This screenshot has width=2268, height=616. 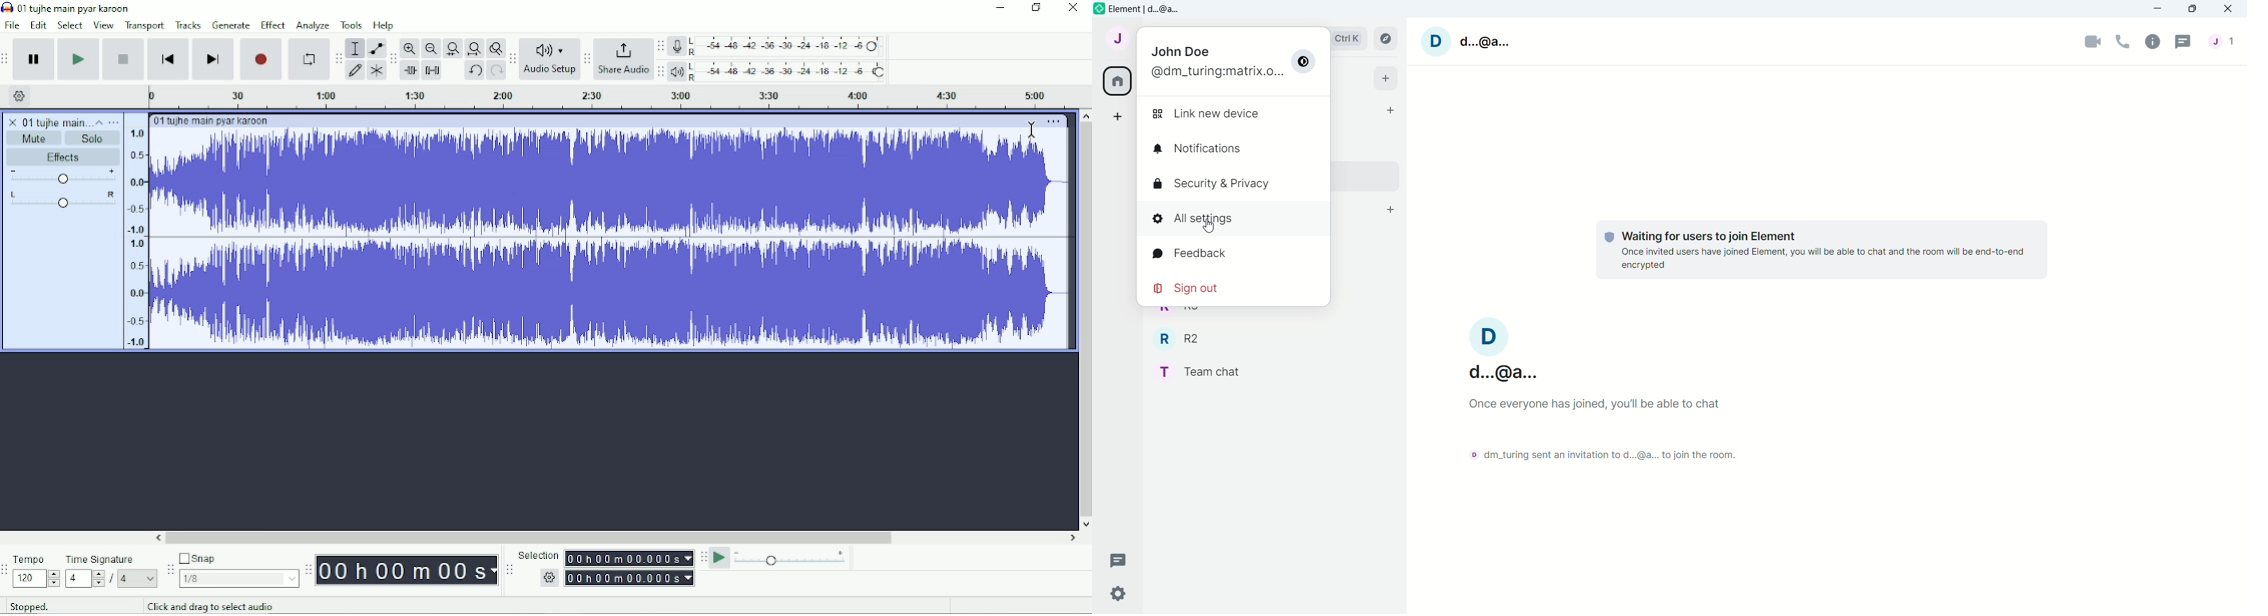 I want to click on User options, so click(x=1115, y=41).